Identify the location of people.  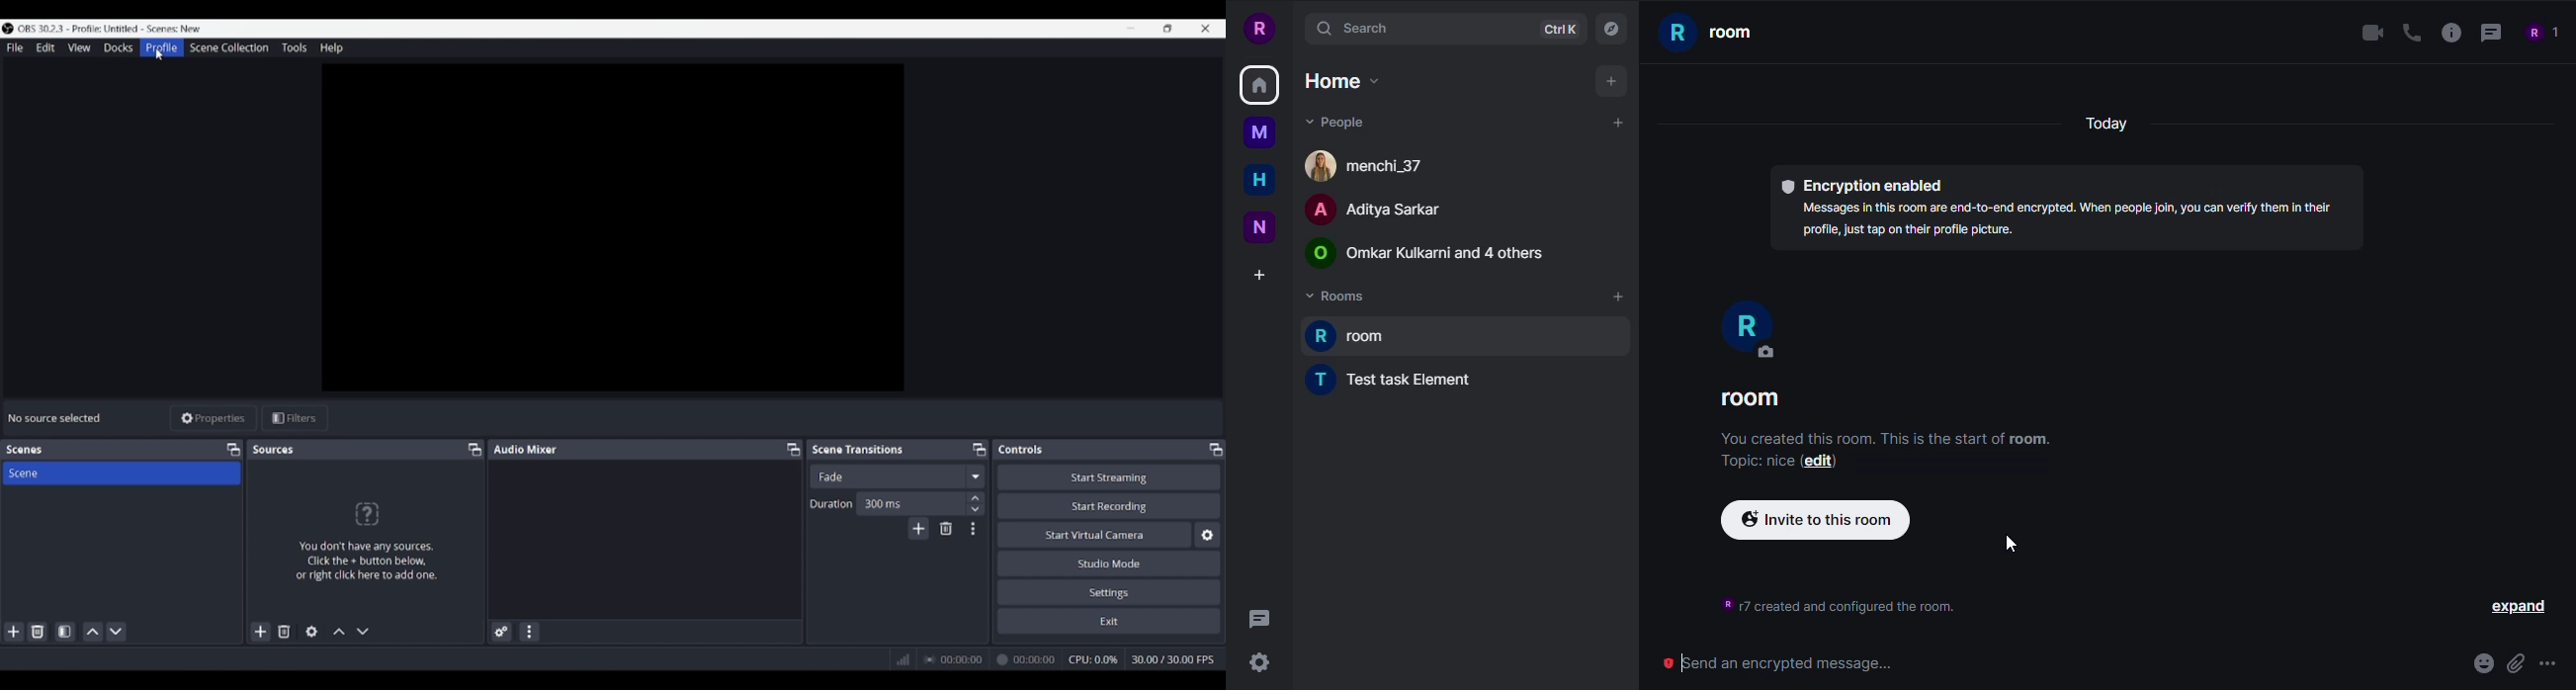
(1427, 254).